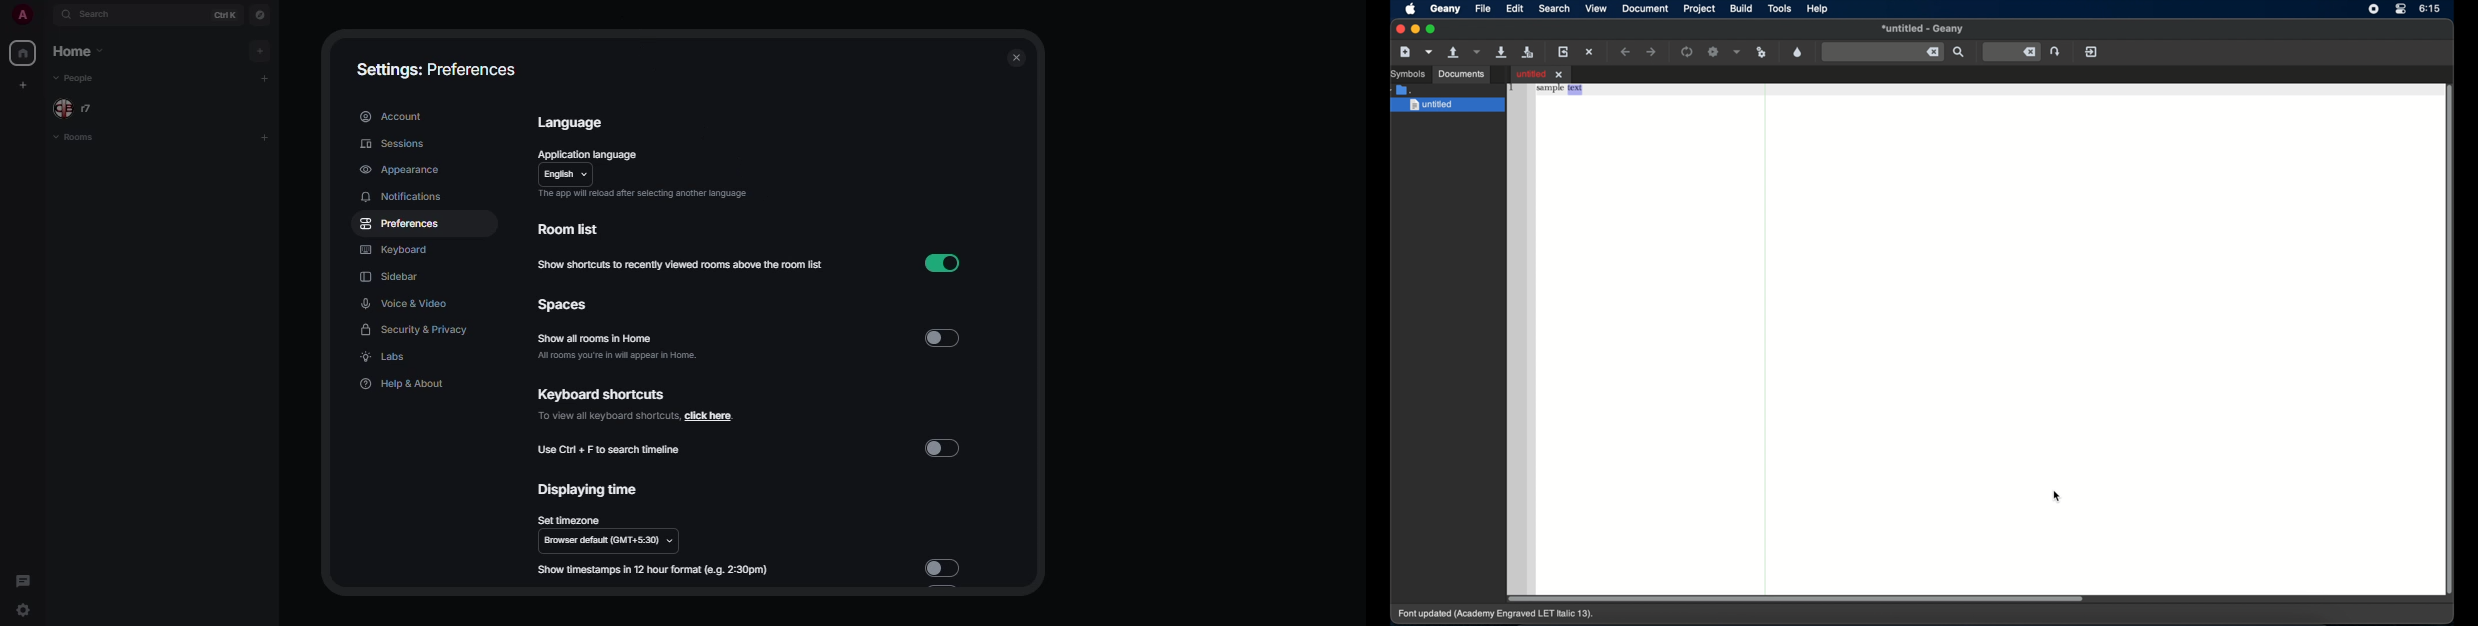 Image resolution: width=2492 pixels, height=644 pixels. Describe the element at coordinates (941, 263) in the screenshot. I see `enabled` at that location.